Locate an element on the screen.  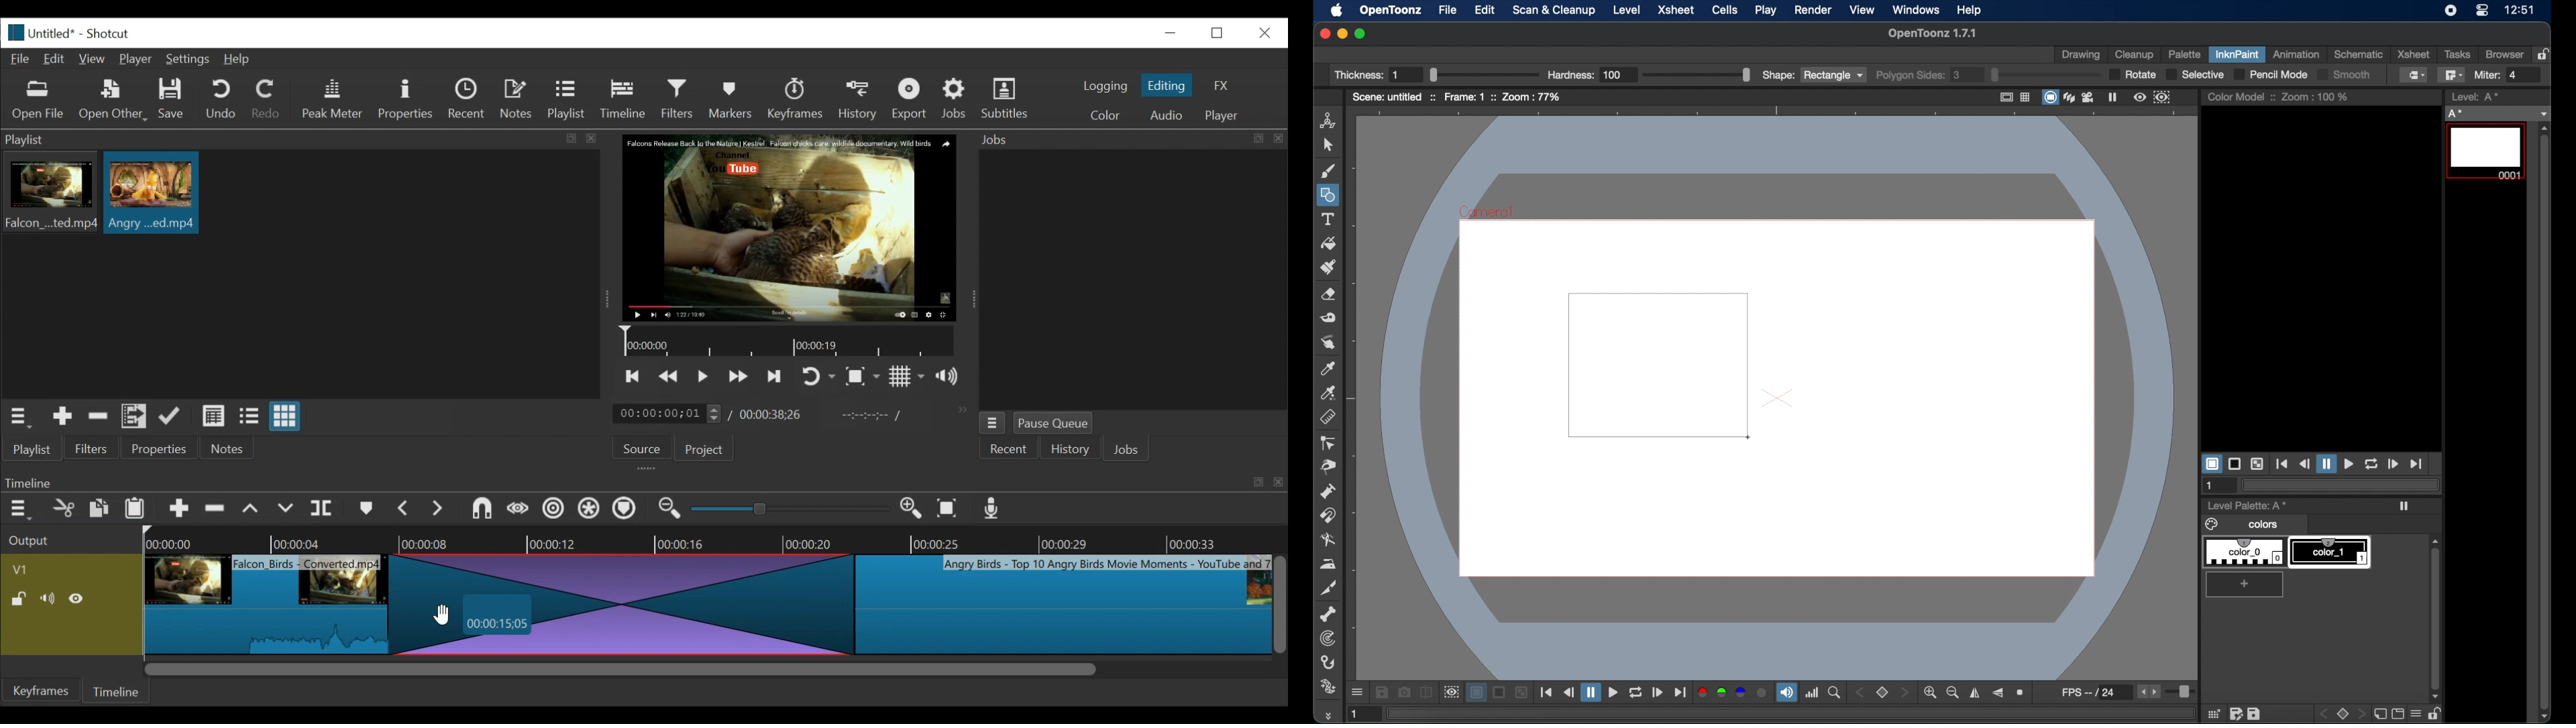
play forward quickly is located at coordinates (740, 378).